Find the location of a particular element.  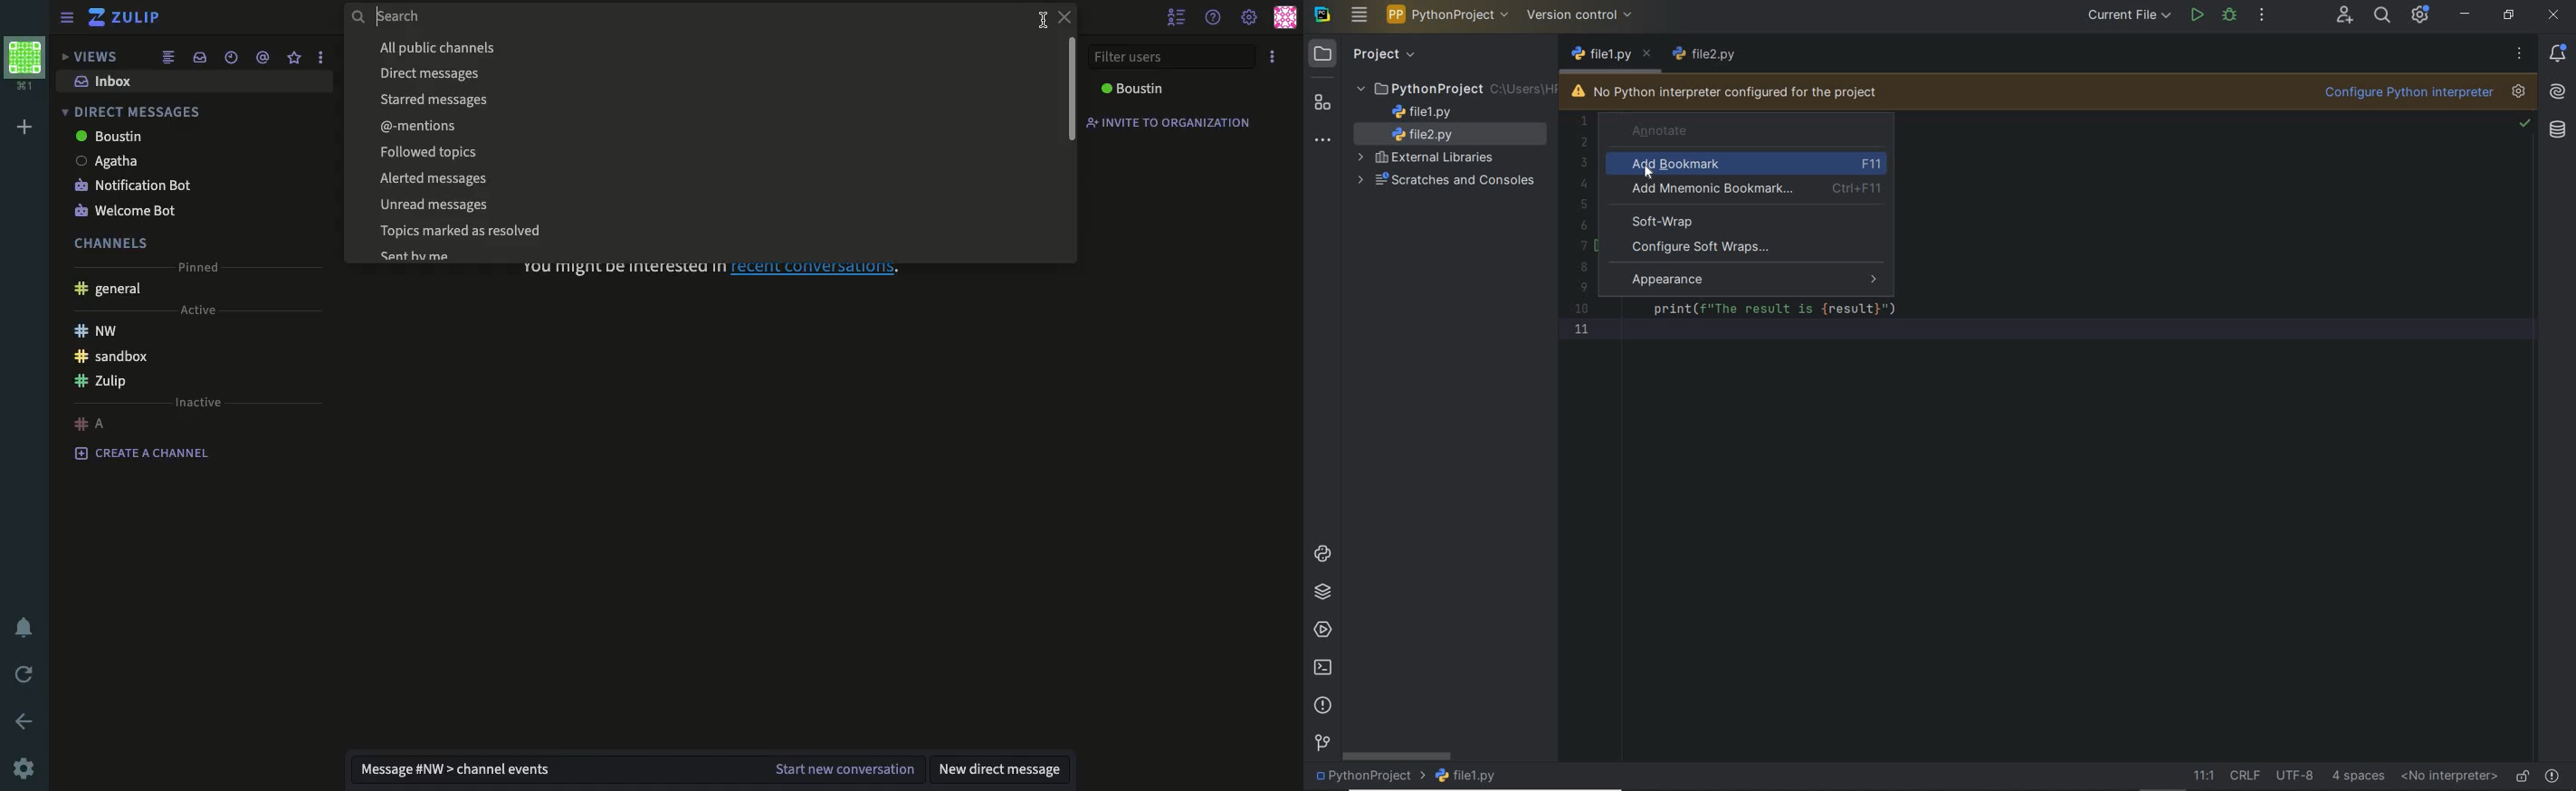

create a channel is located at coordinates (142, 456).